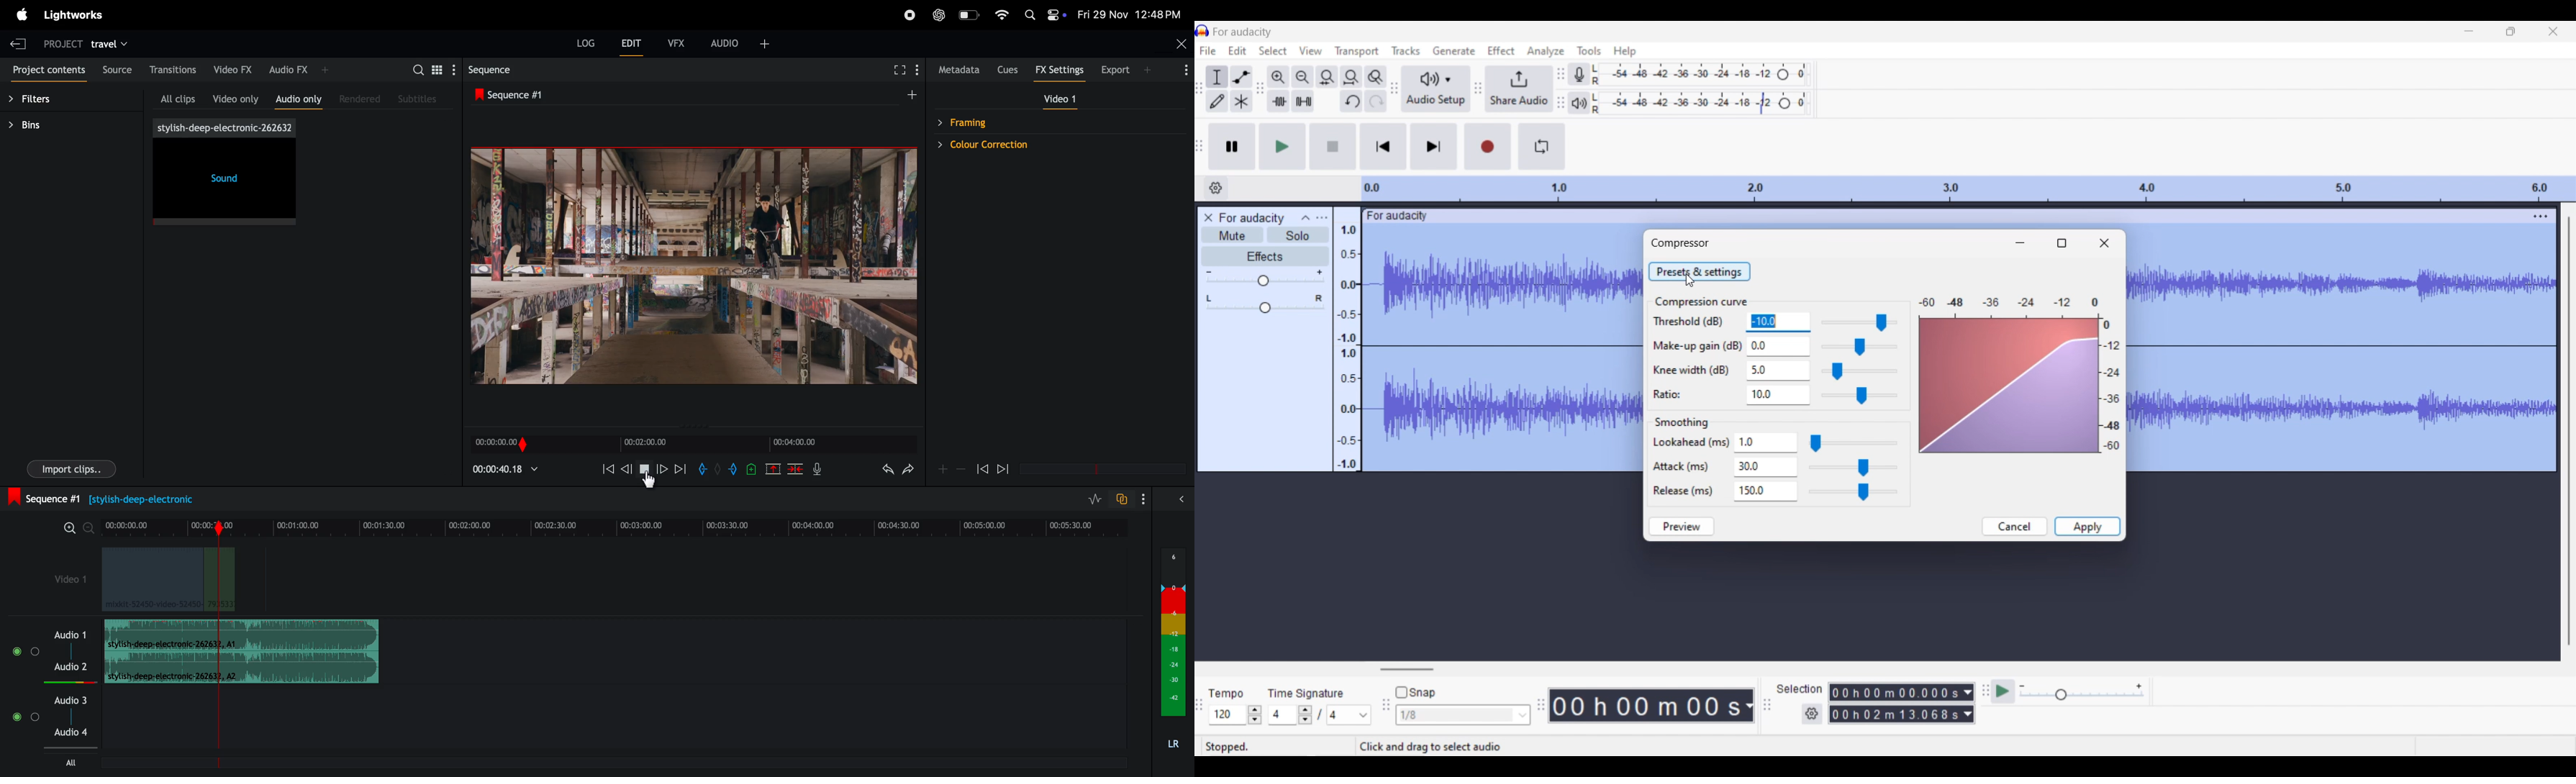  Describe the element at coordinates (506, 469) in the screenshot. I see `play back time` at that location.